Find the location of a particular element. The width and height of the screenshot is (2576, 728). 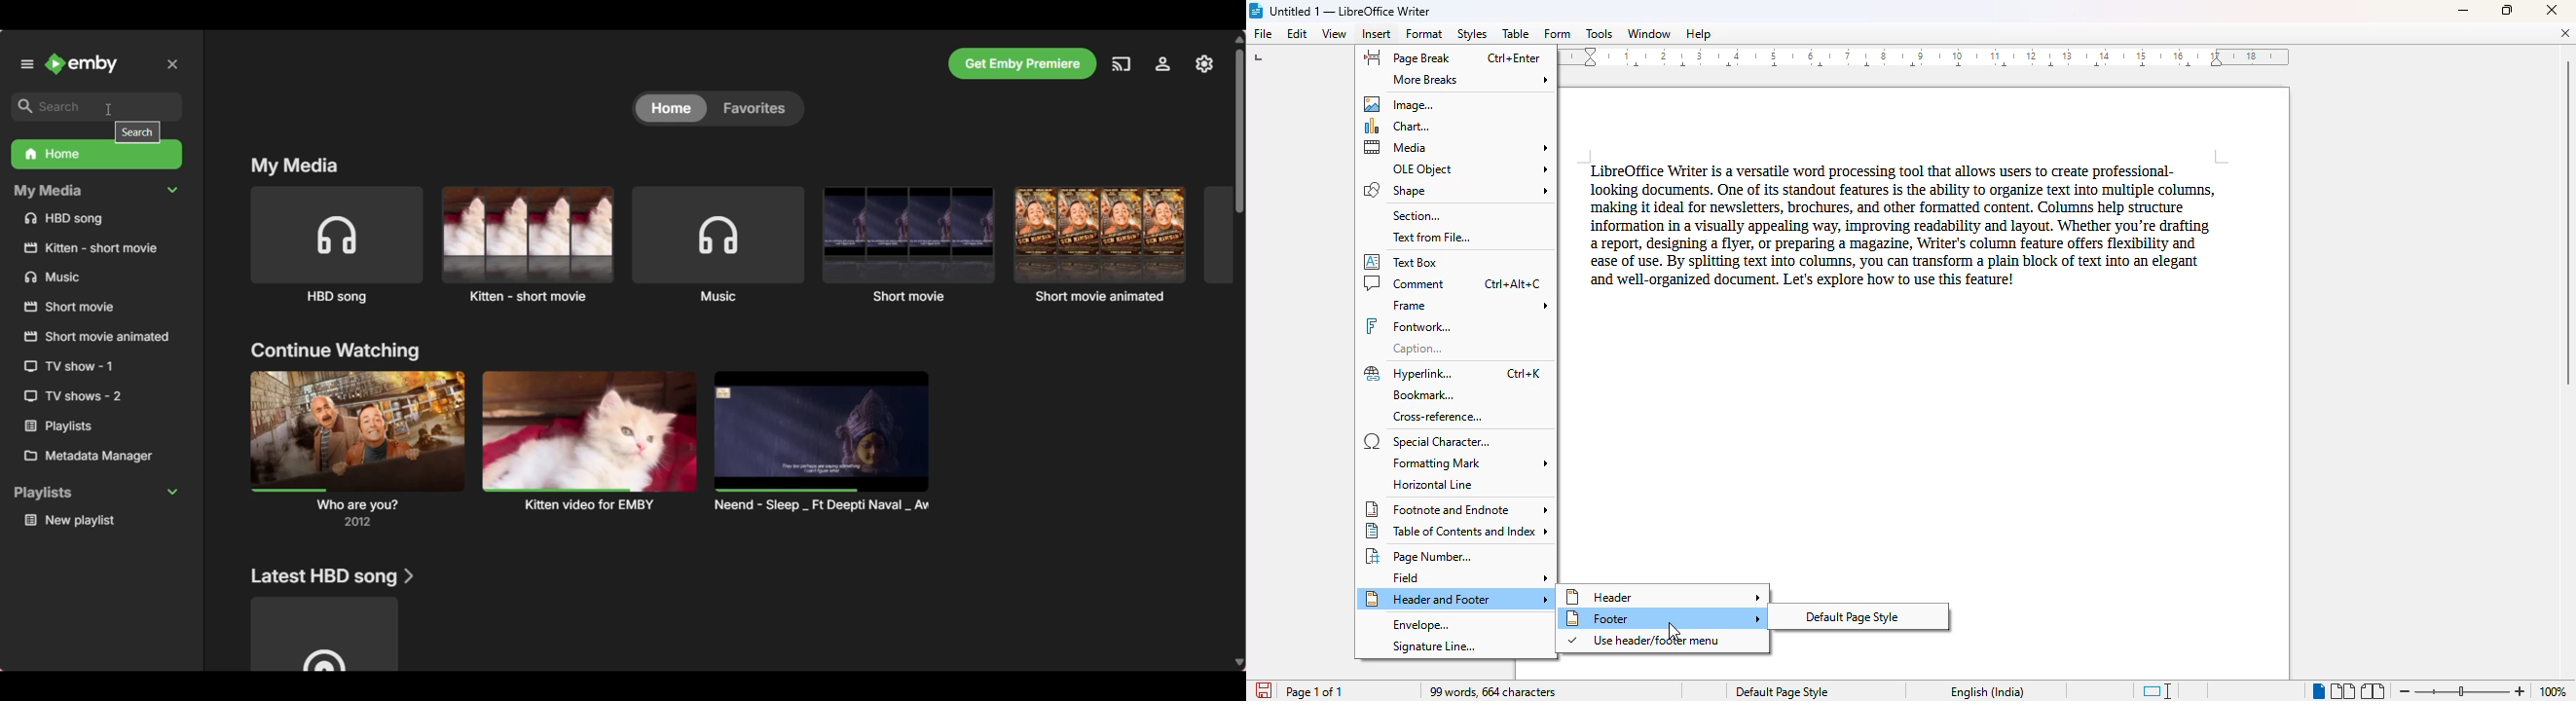

media is located at coordinates (1457, 147).